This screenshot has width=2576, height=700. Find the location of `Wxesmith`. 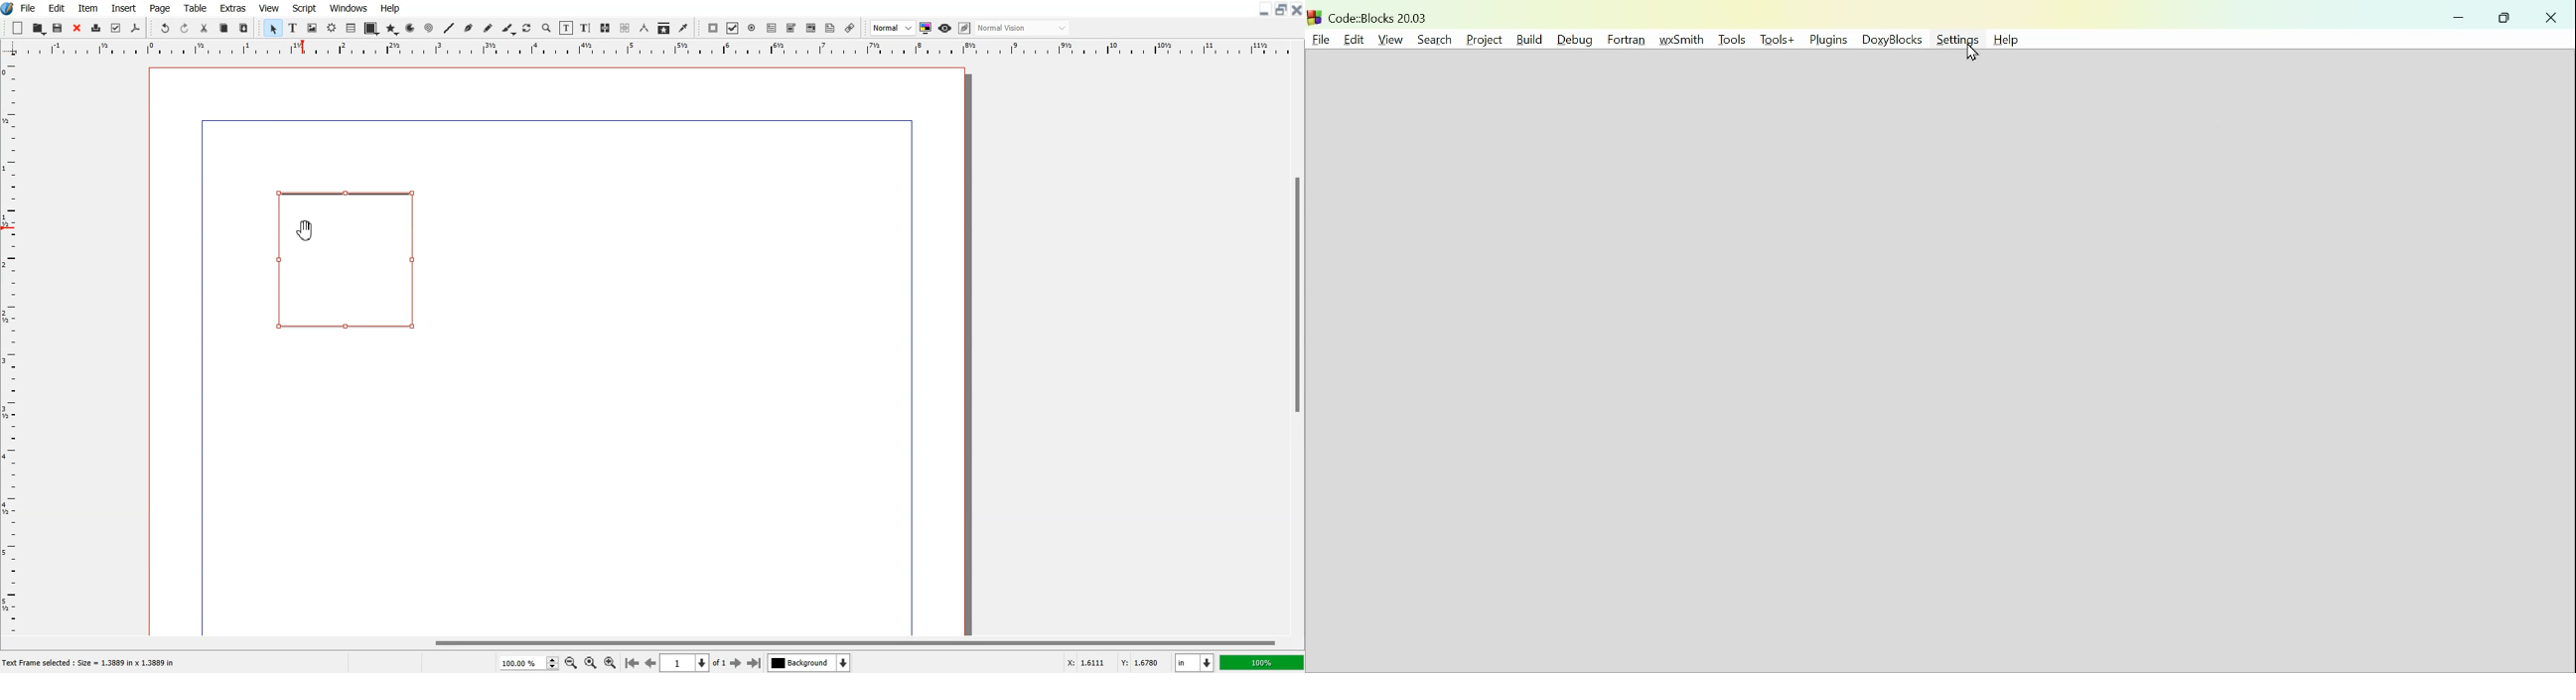

Wxesmith is located at coordinates (1684, 40).